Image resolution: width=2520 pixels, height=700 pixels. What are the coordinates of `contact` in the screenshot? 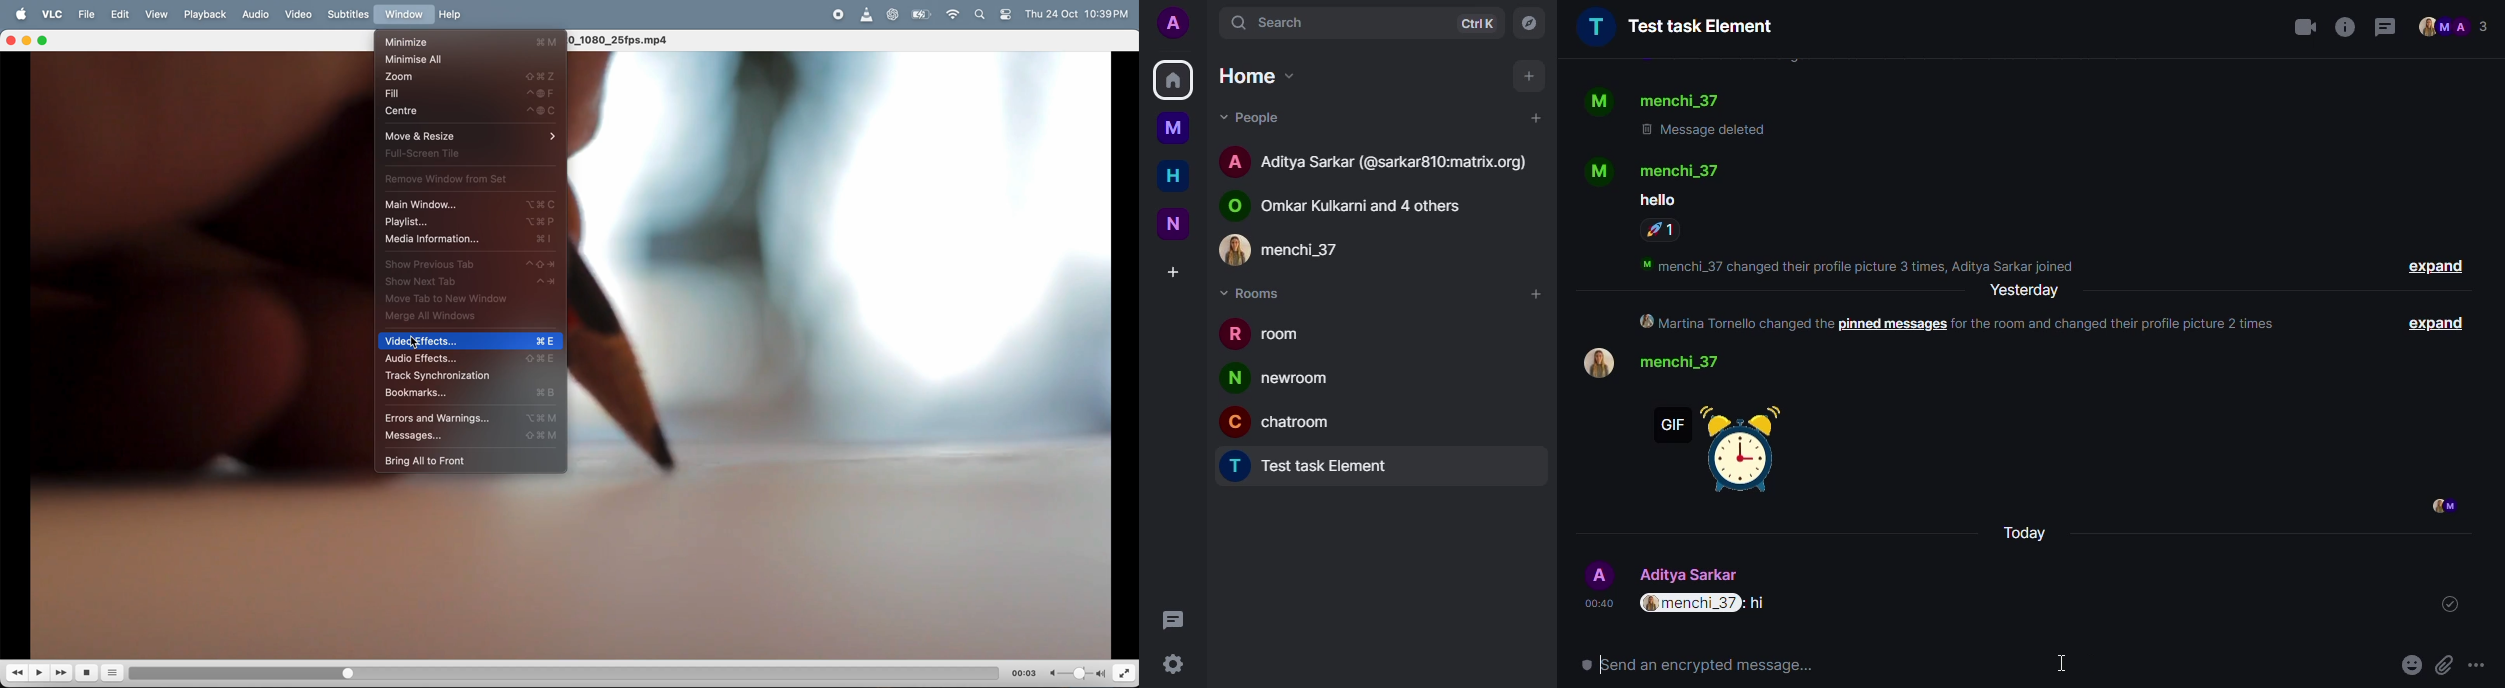 It's located at (1657, 96).